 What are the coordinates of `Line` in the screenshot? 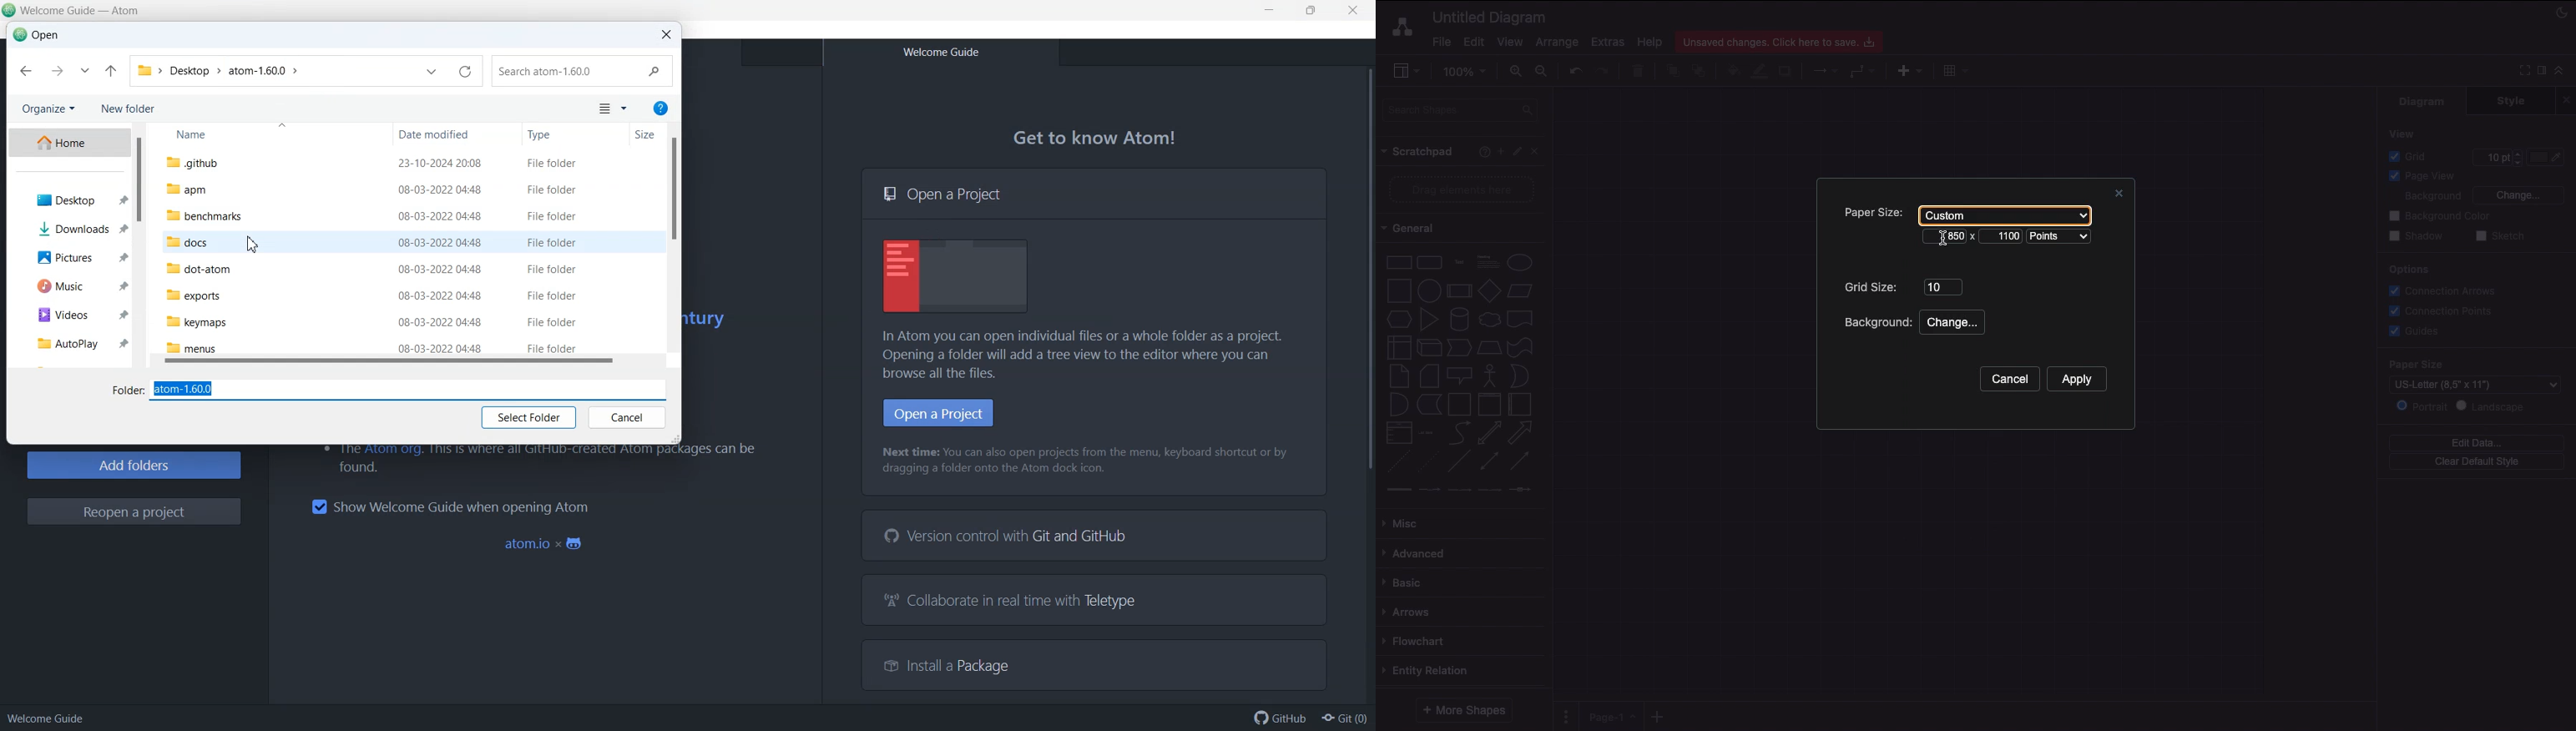 It's located at (1459, 462).